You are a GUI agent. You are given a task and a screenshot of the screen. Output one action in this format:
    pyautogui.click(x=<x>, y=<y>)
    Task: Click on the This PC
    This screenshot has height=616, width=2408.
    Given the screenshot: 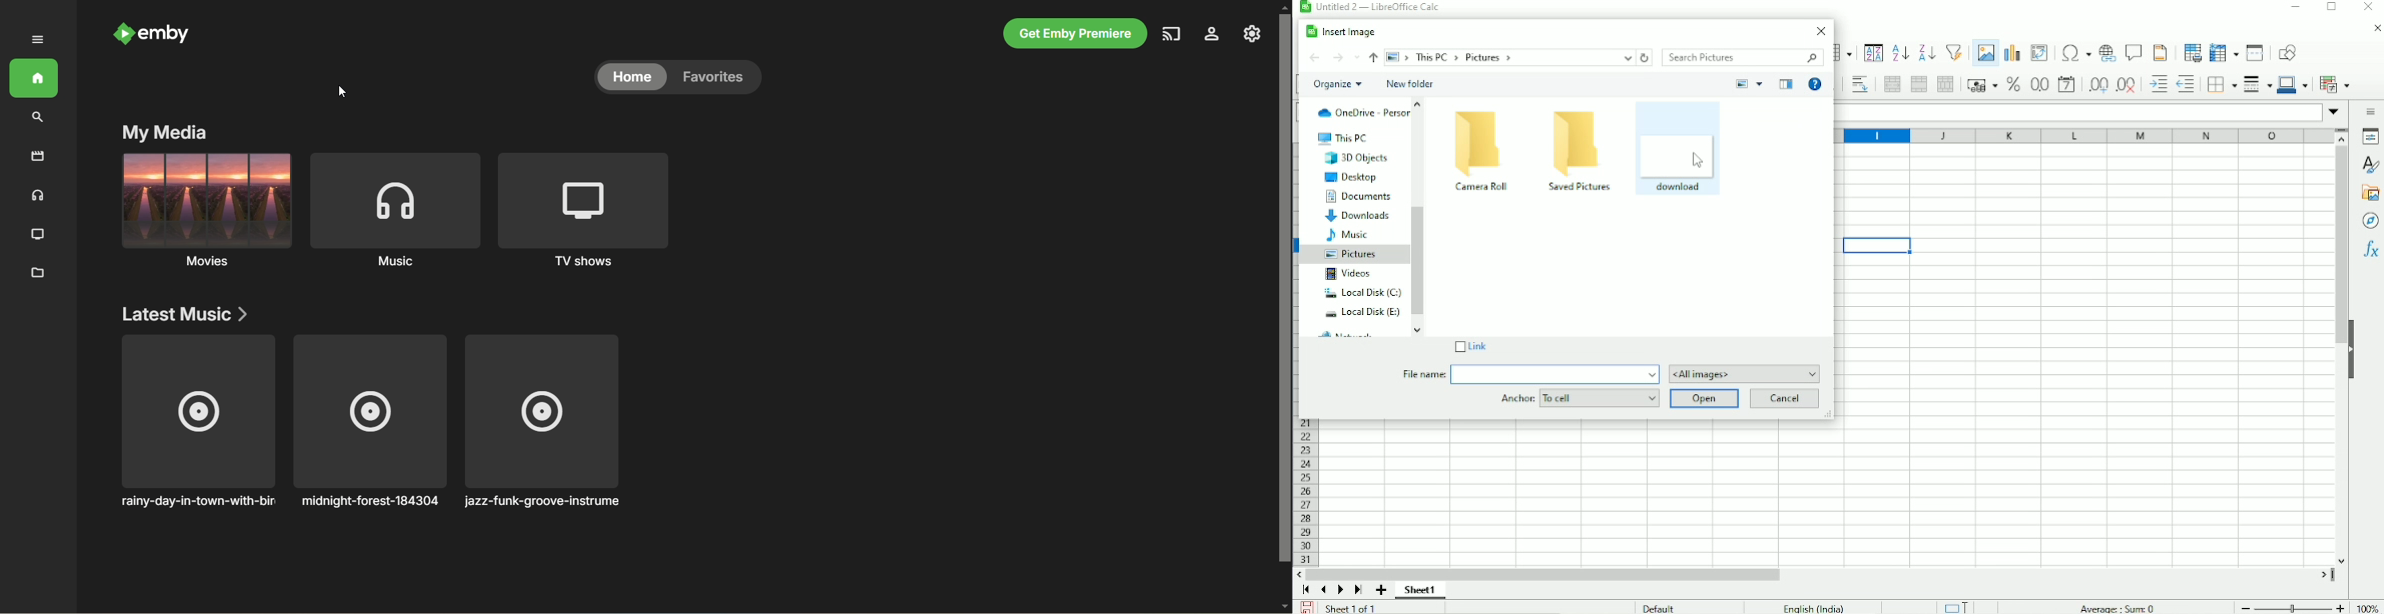 What is the action you would take?
    pyautogui.click(x=1343, y=138)
    